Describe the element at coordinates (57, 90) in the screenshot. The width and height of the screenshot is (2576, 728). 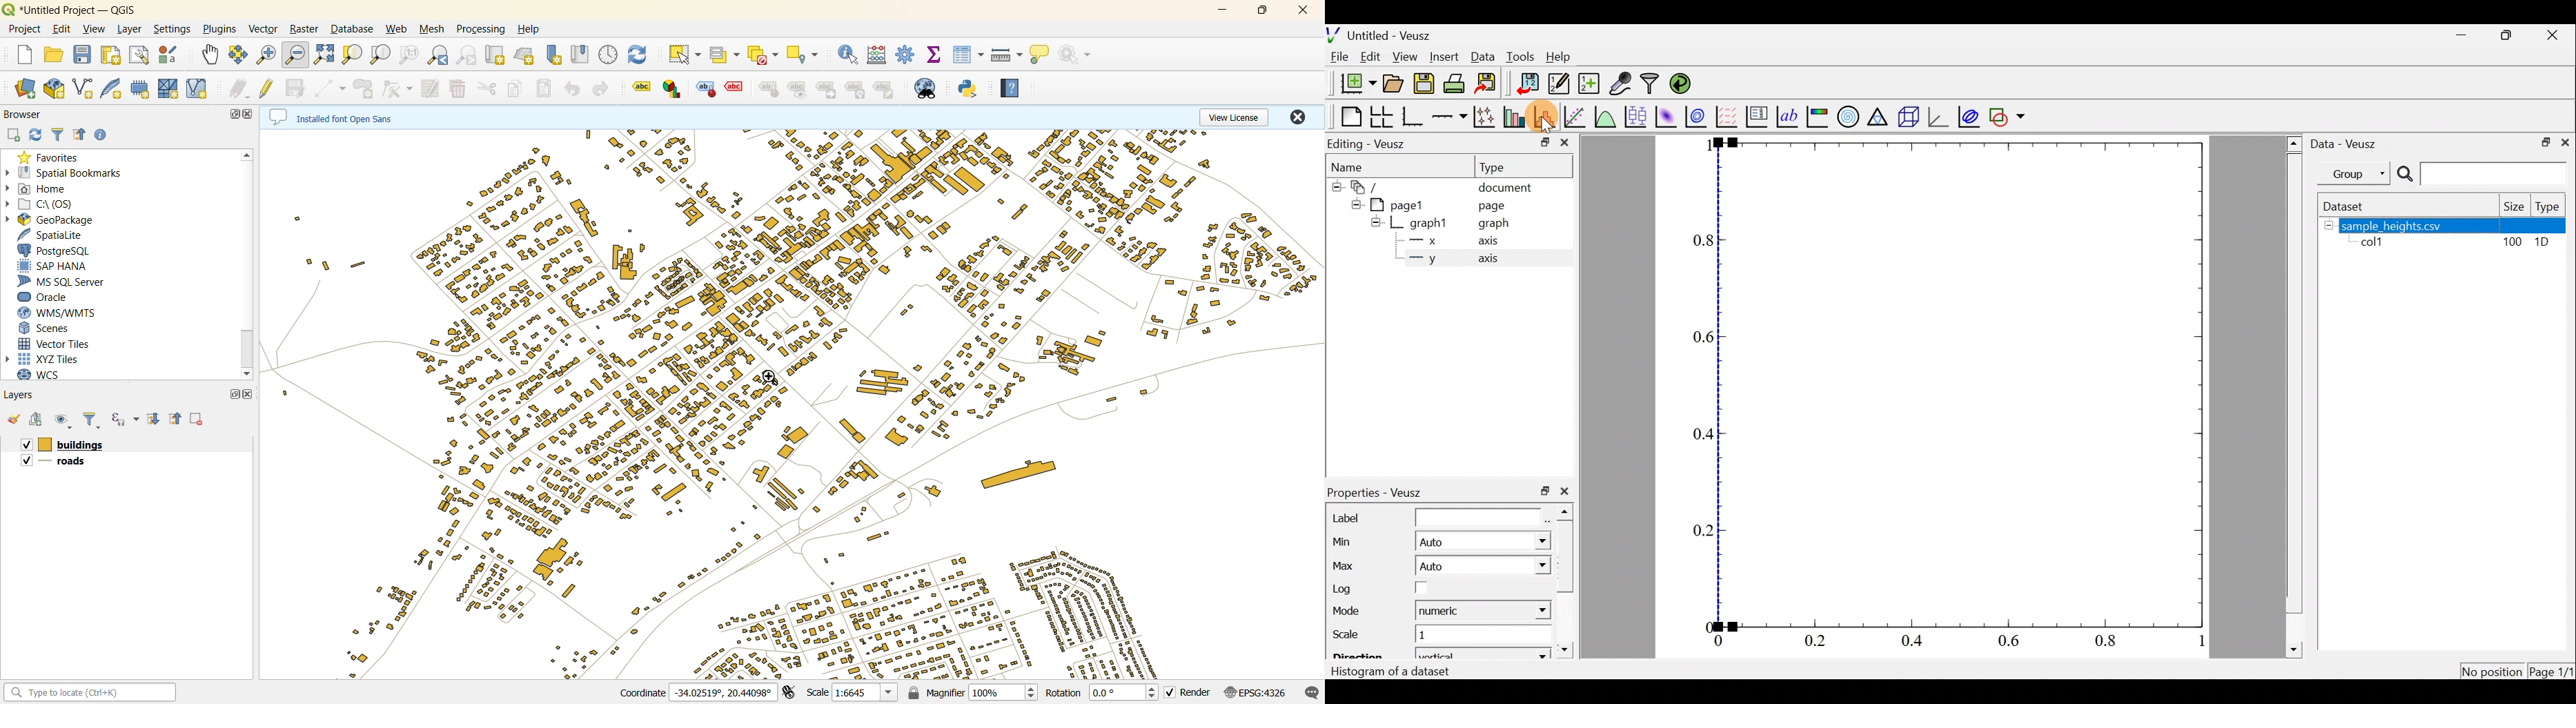
I see `new geopackage layer` at that location.